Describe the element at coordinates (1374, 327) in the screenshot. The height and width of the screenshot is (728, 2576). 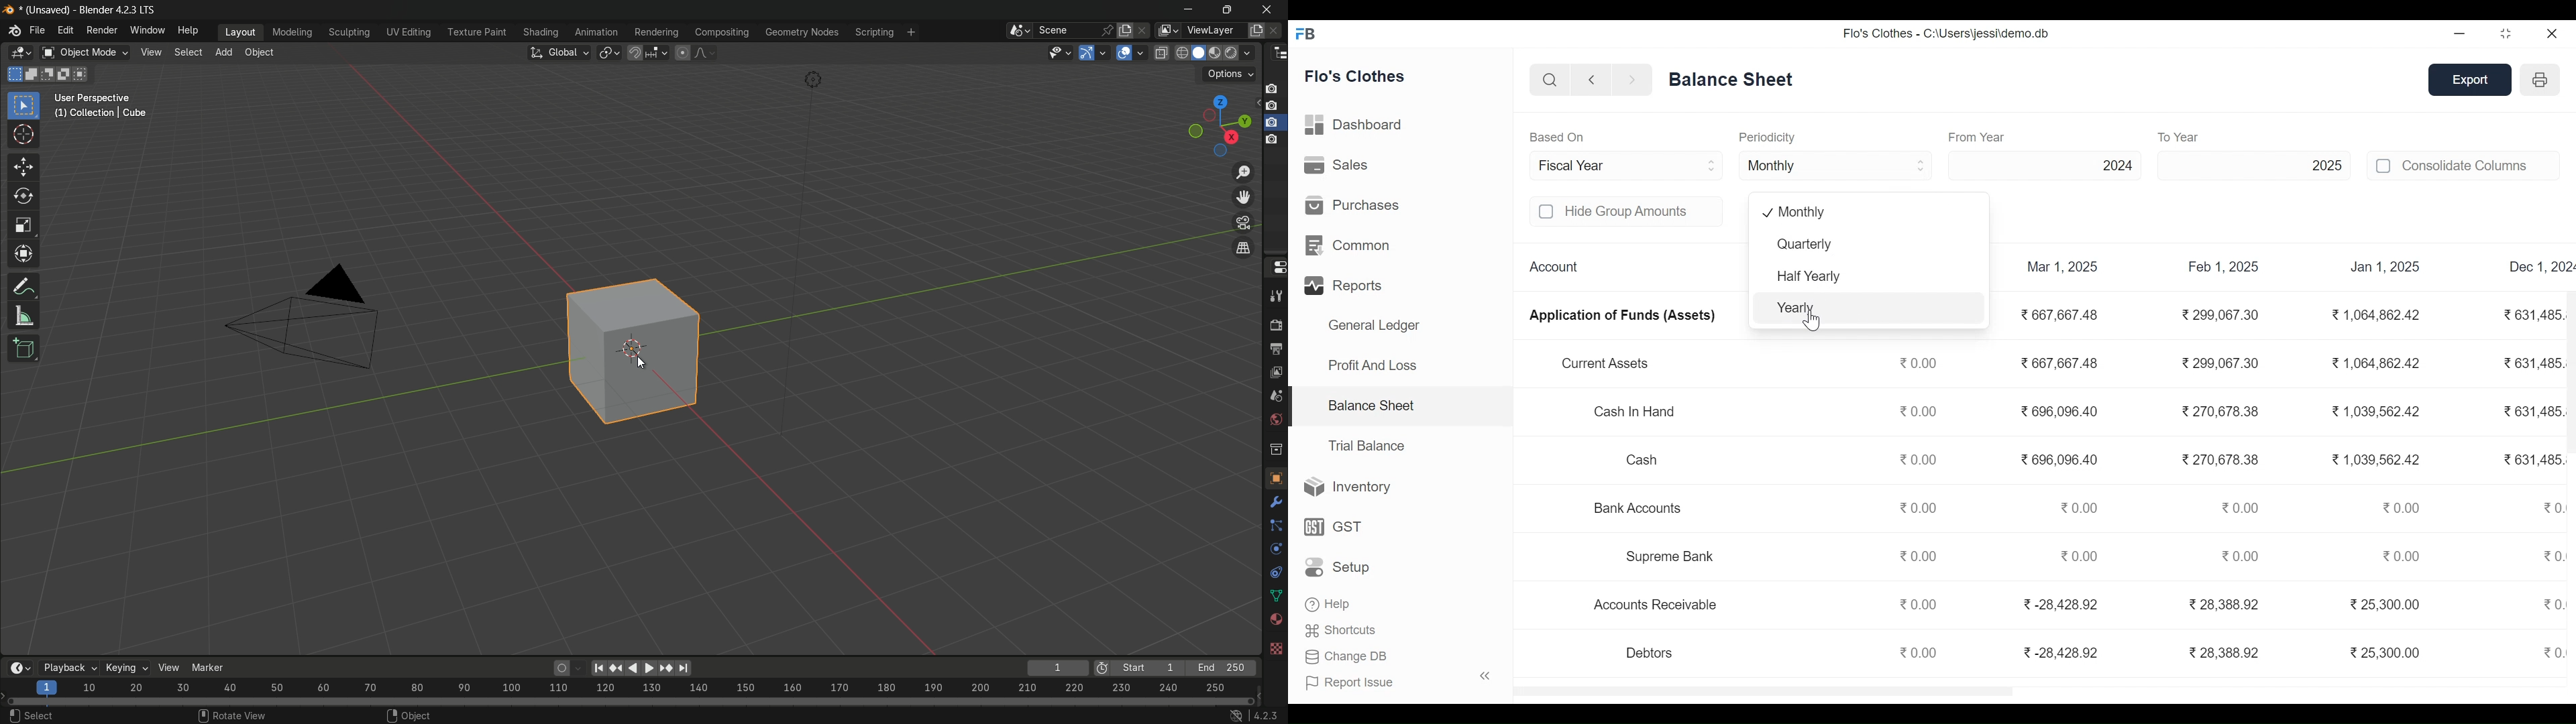
I see `General Ledger` at that location.